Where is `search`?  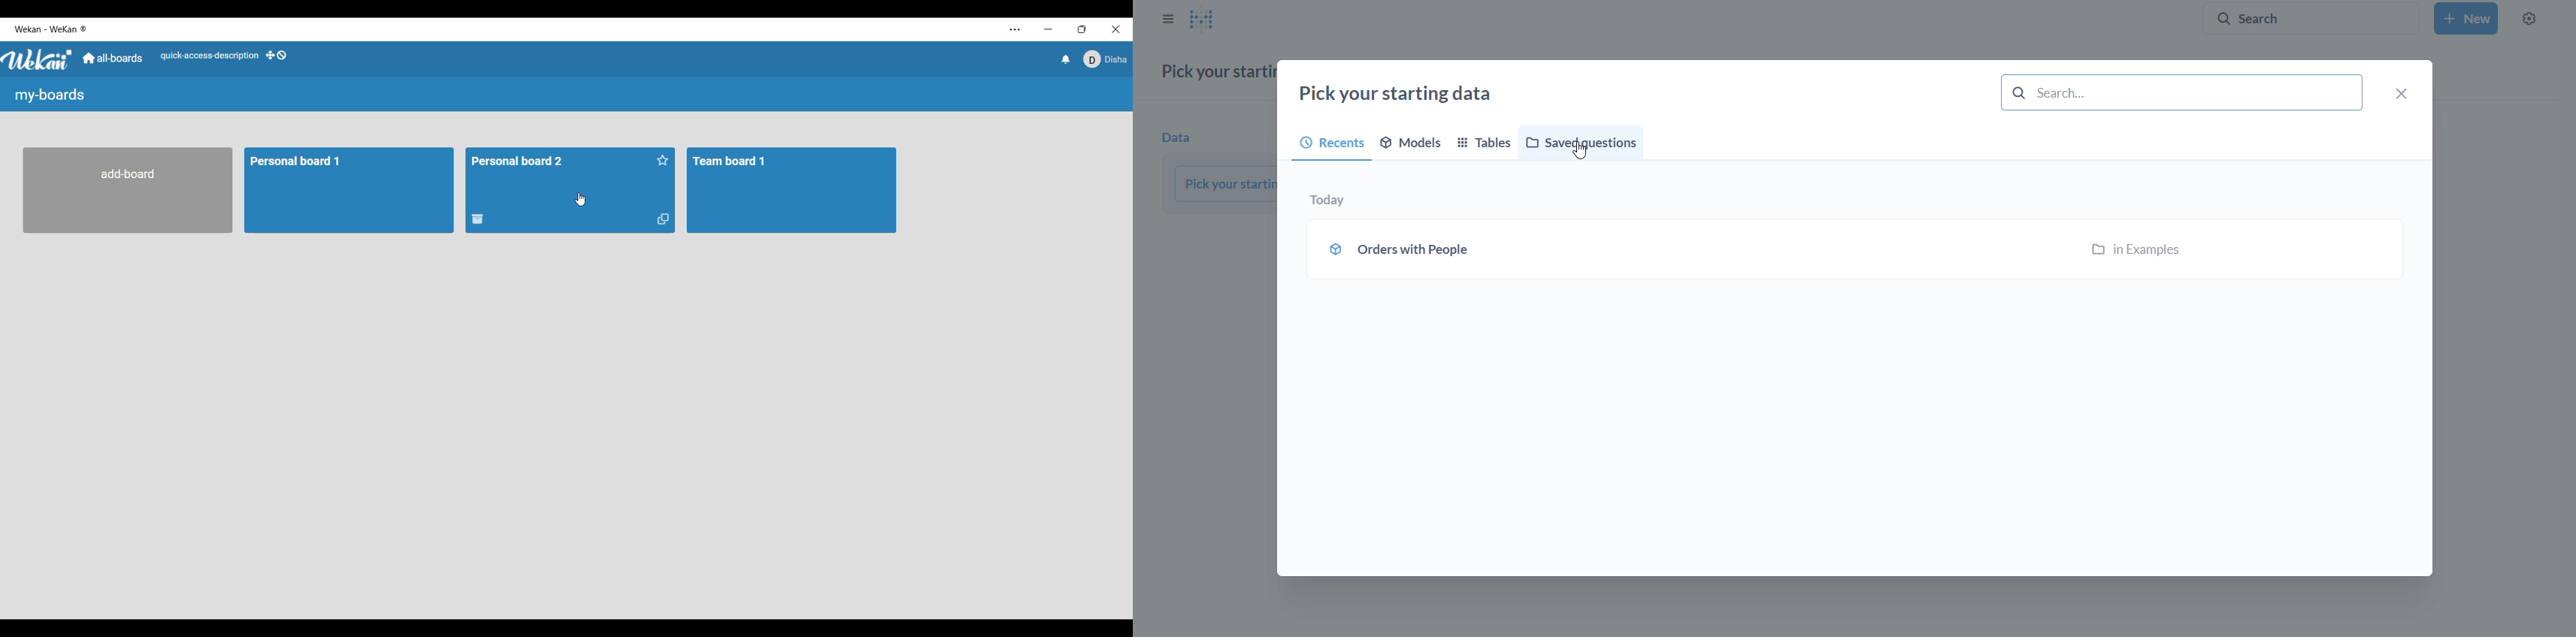
search is located at coordinates (2182, 92).